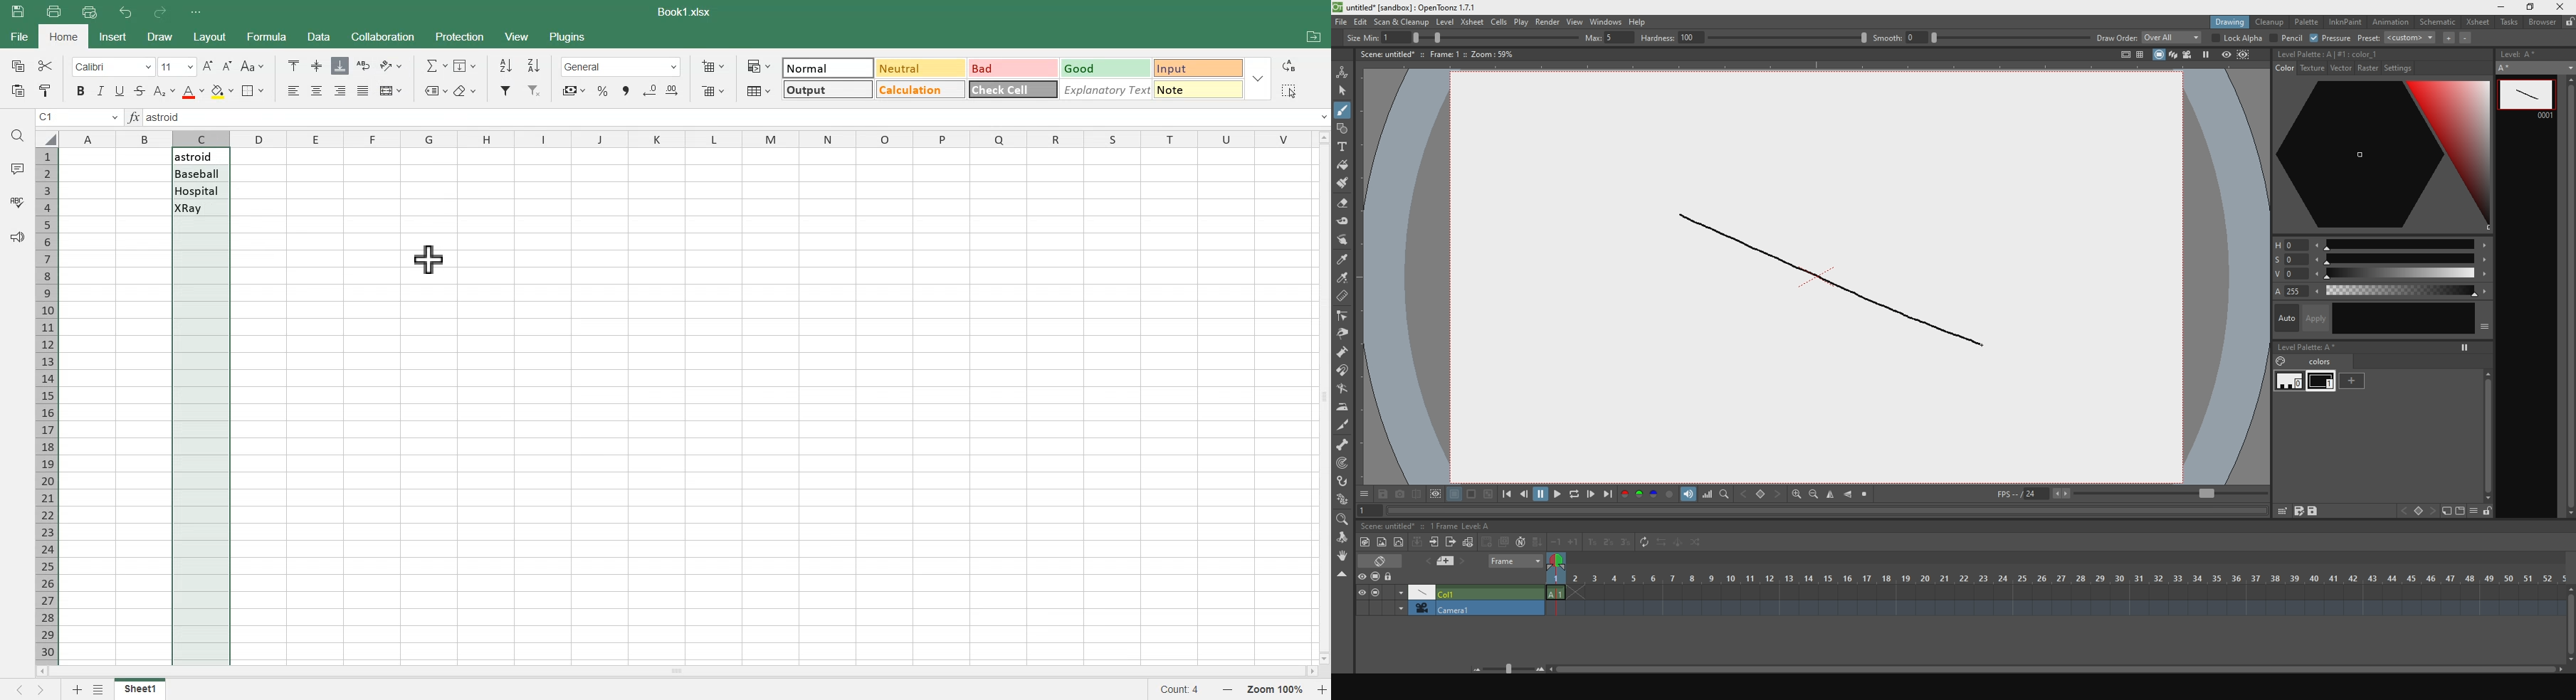  Describe the element at coordinates (317, 66) in the screenshot. I see `Align Center` at that location.